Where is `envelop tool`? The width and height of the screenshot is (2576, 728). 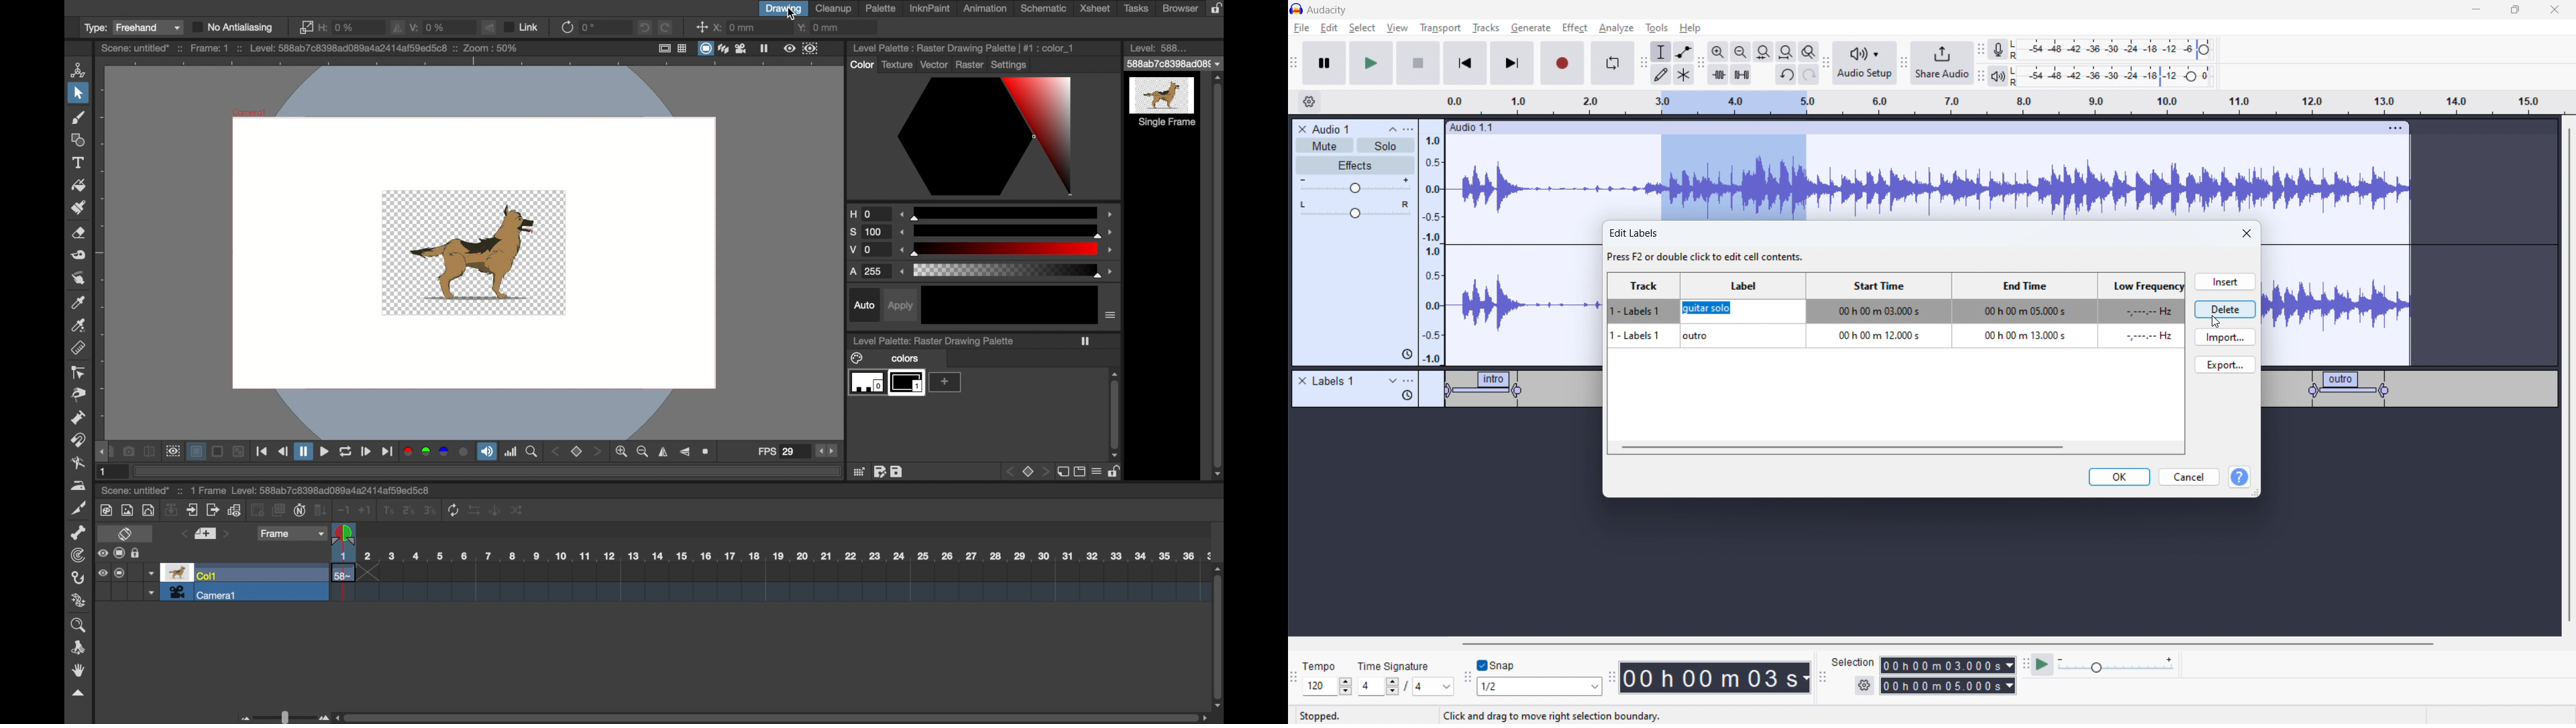 envelop tool is located at coordinates (1684, 51).